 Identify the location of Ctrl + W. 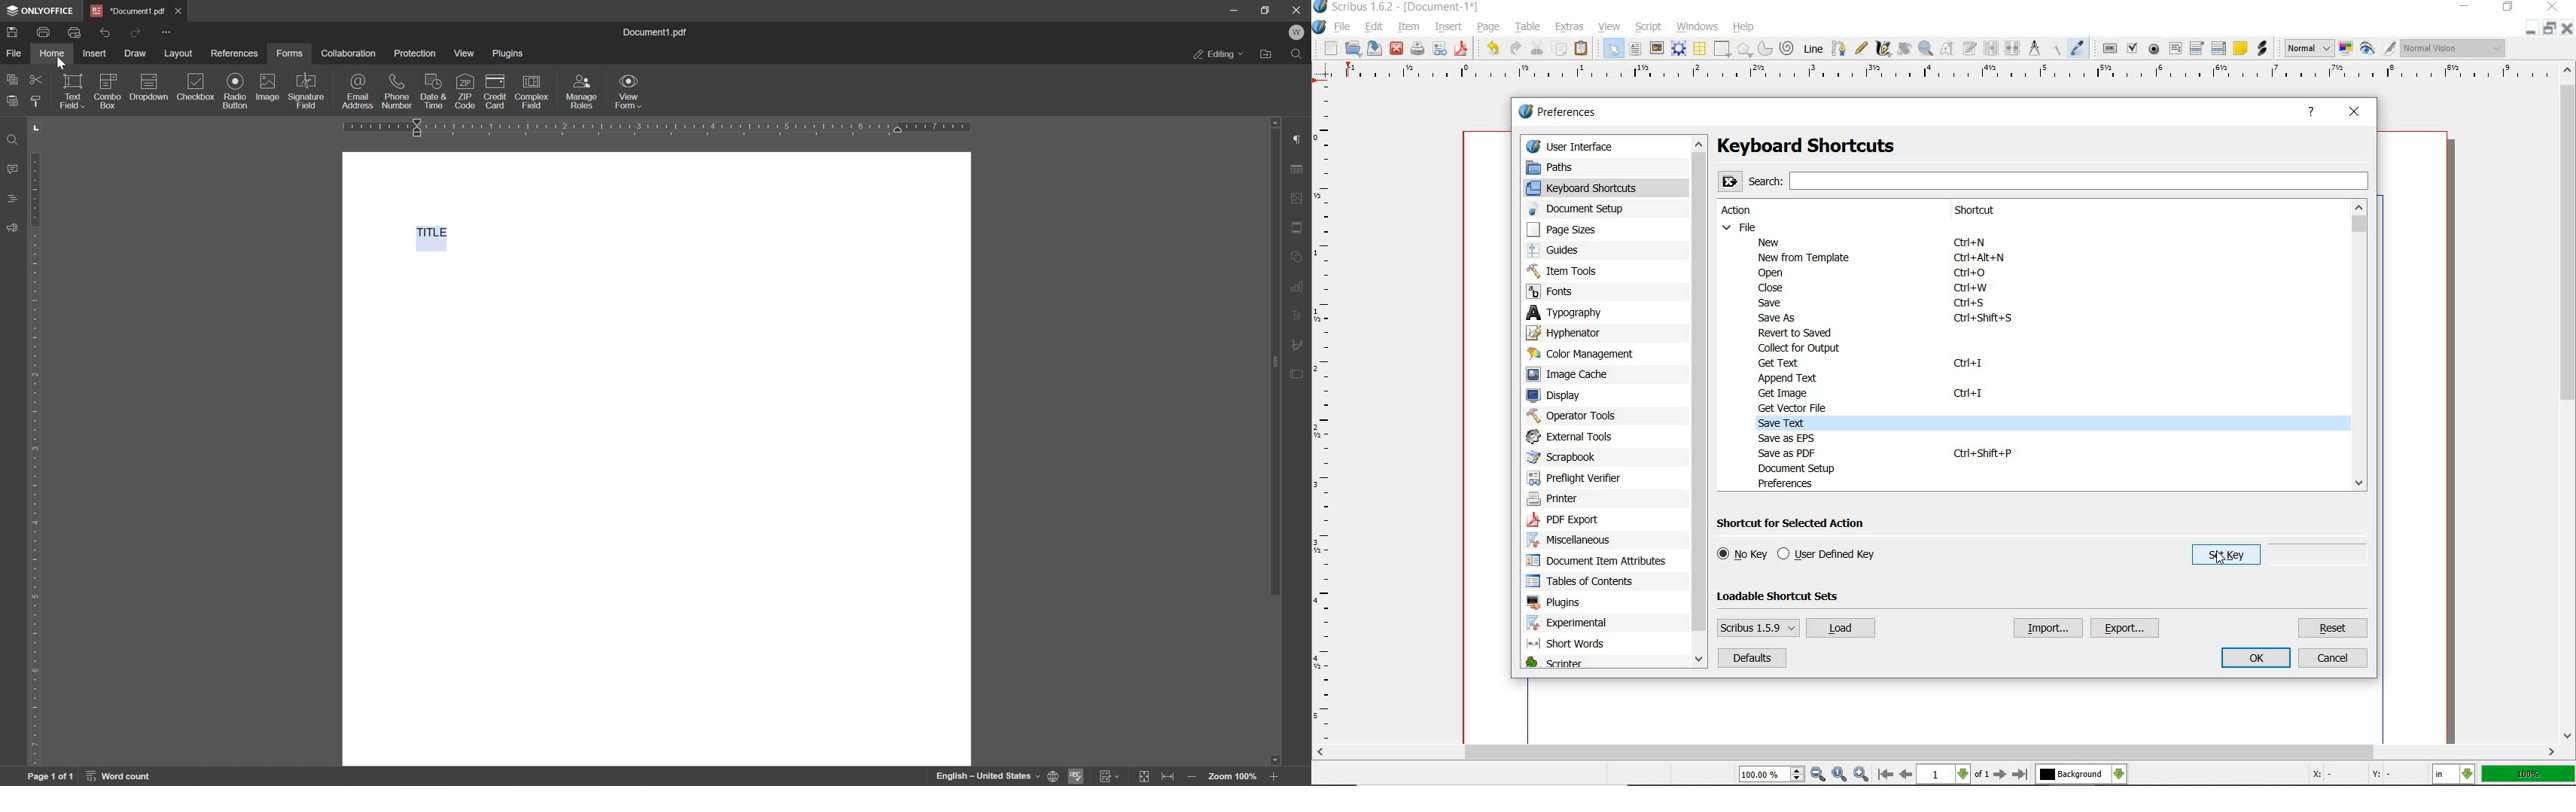
(1971, 289).